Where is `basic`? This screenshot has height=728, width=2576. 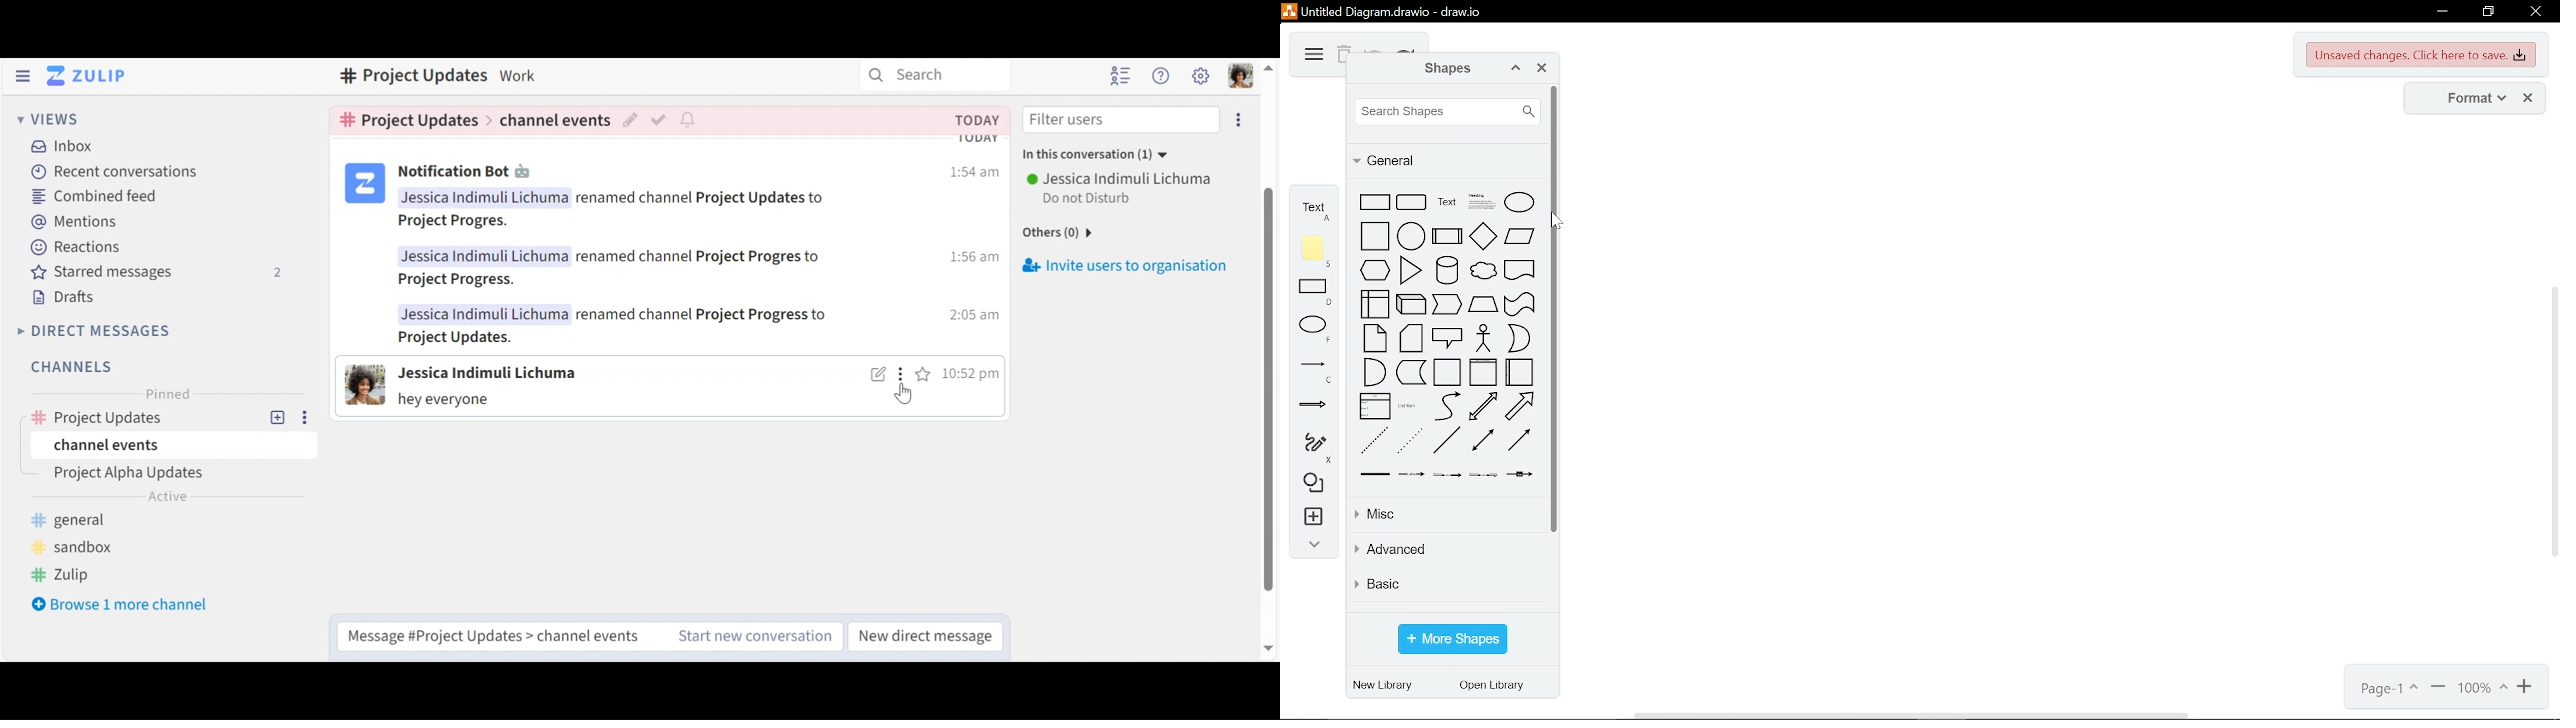 basic is located at coordinates (1446, 587).